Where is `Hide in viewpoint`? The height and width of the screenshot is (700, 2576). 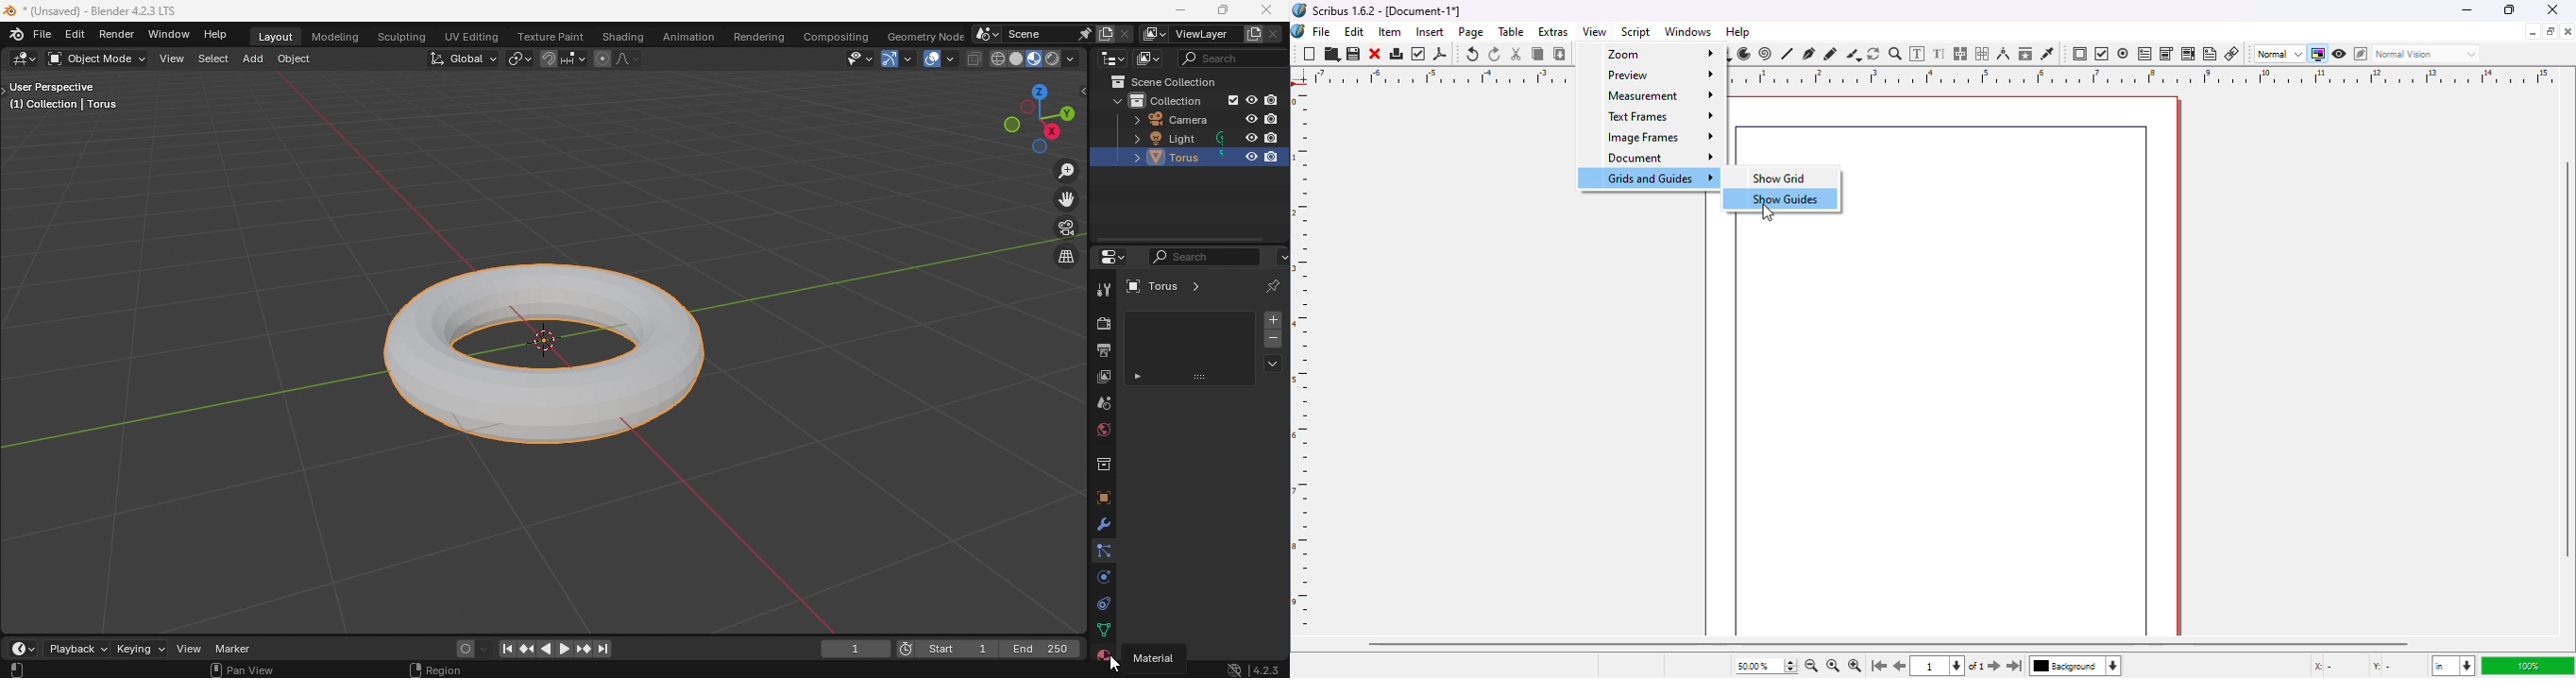 Hide in viewpoint is located at coordinates (1247, 157).